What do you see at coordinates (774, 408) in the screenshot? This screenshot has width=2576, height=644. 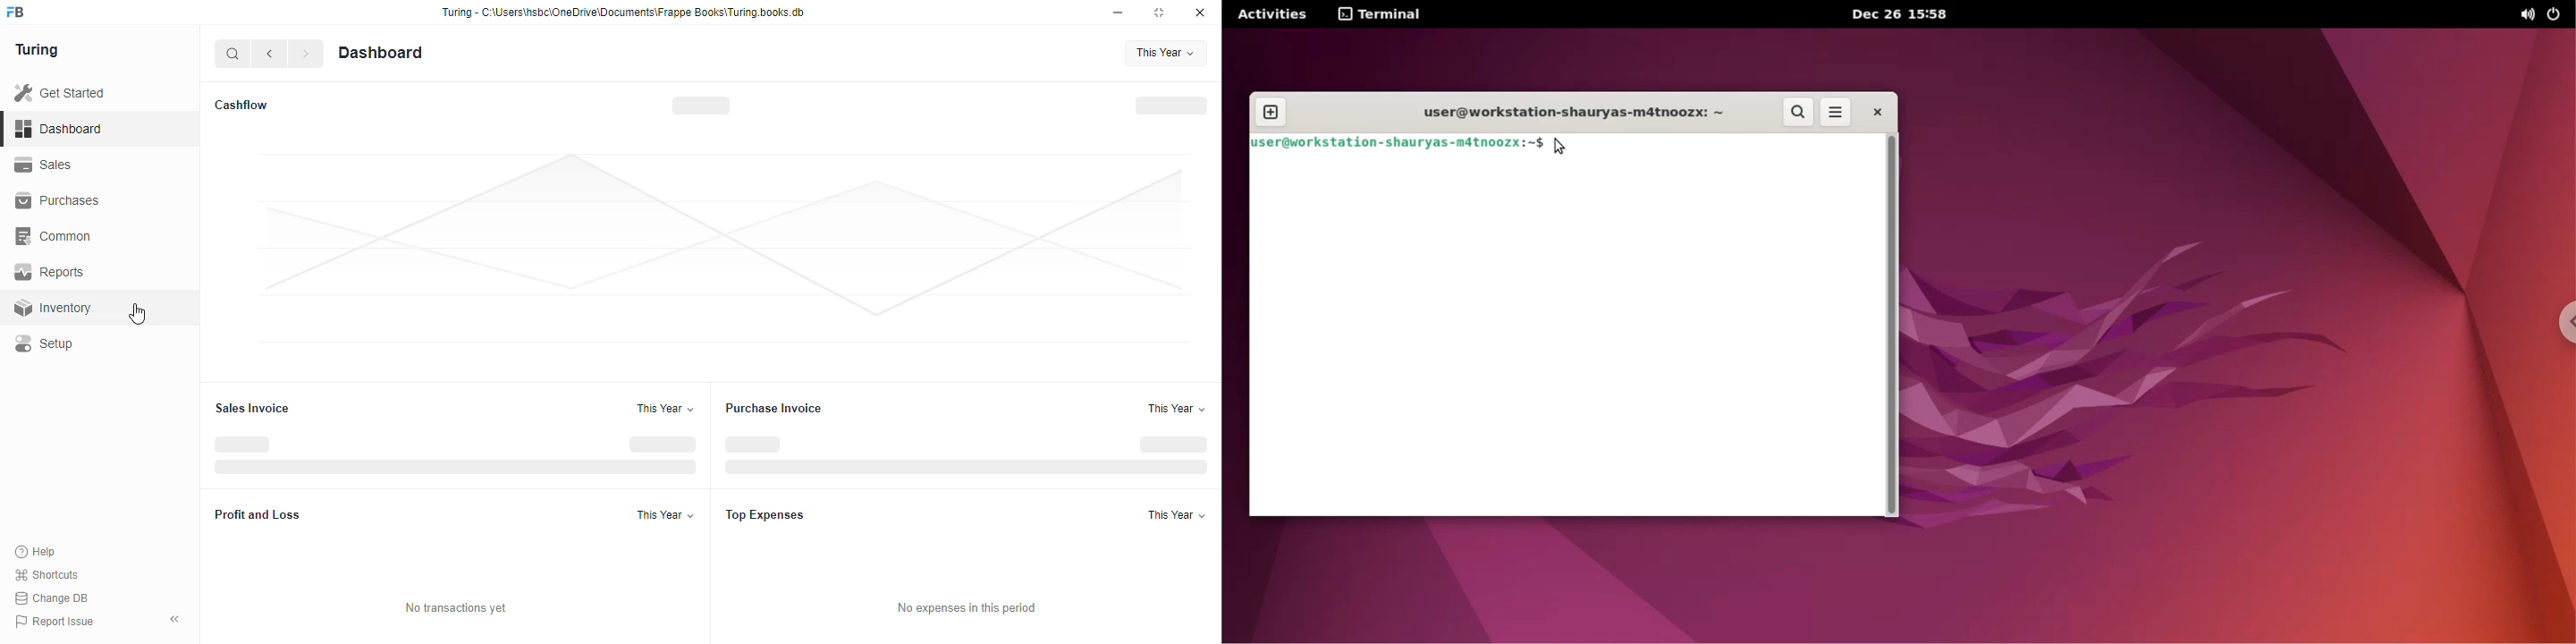 I see `purchase invoice` at bounding box center [774, 408].